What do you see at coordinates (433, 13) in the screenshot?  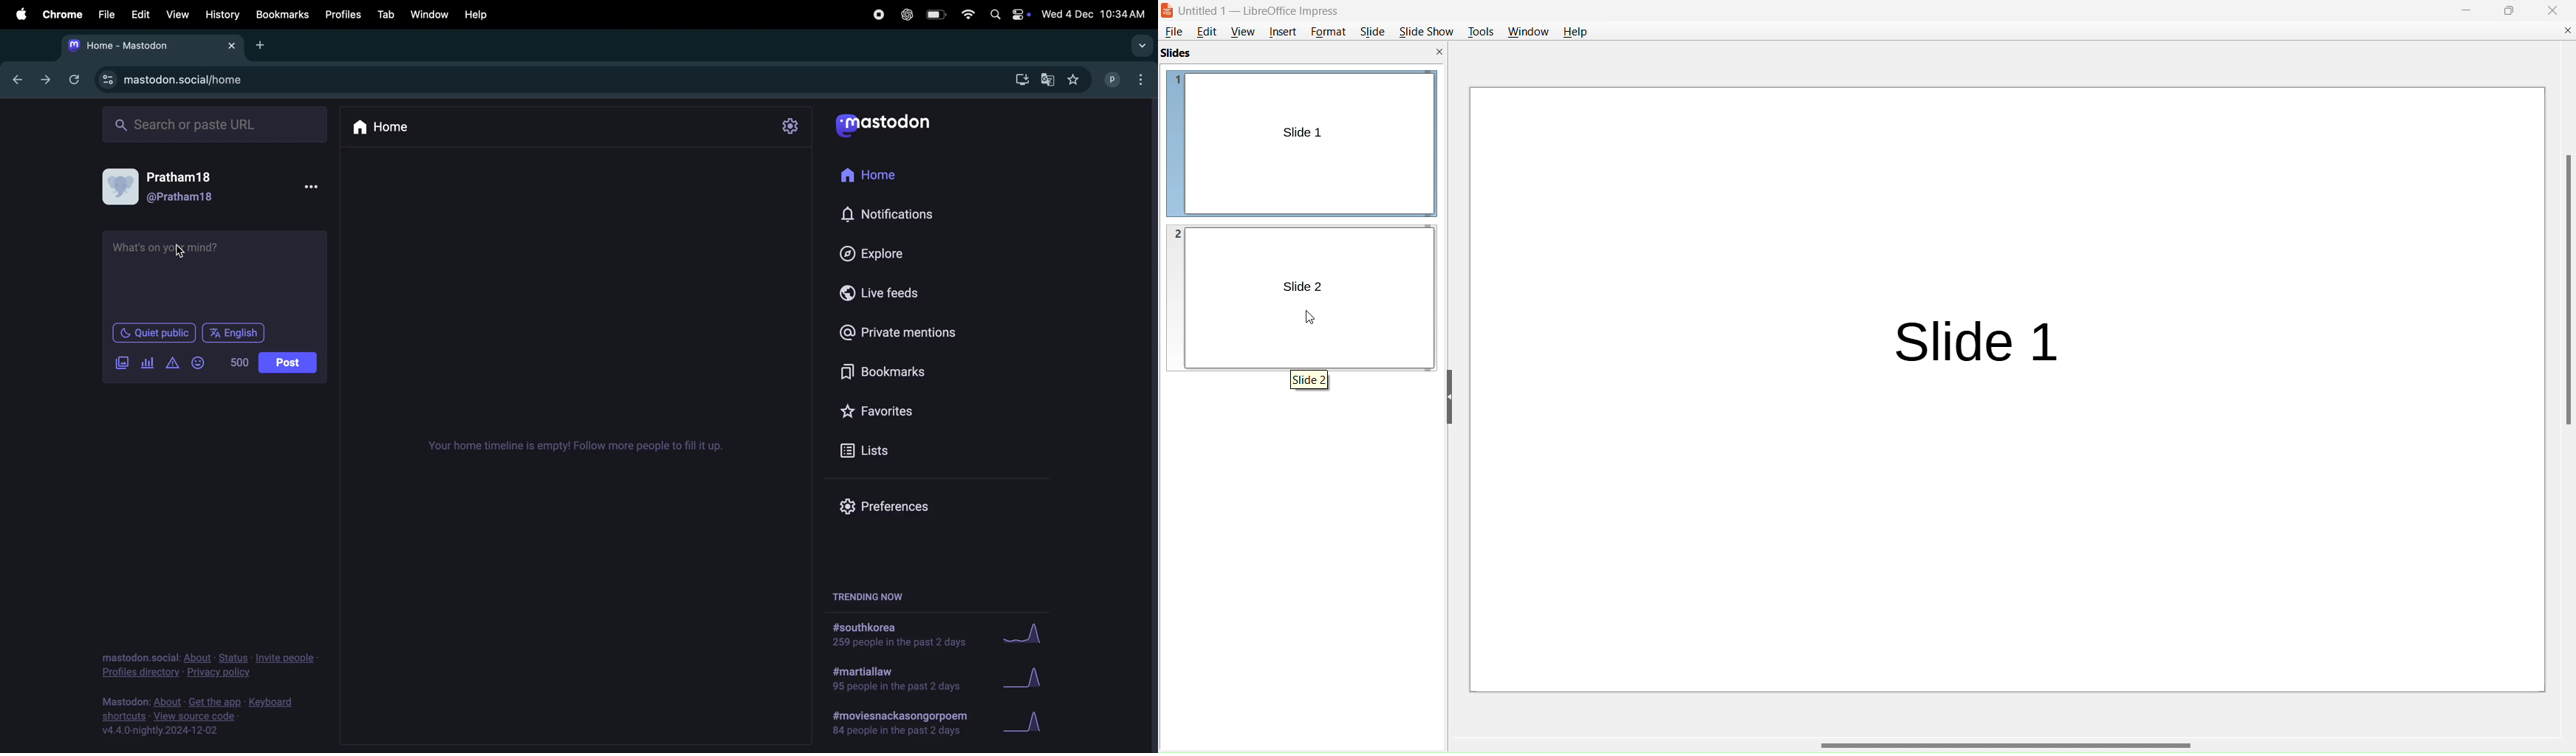 I see `window` at bounding box center [433, 13].